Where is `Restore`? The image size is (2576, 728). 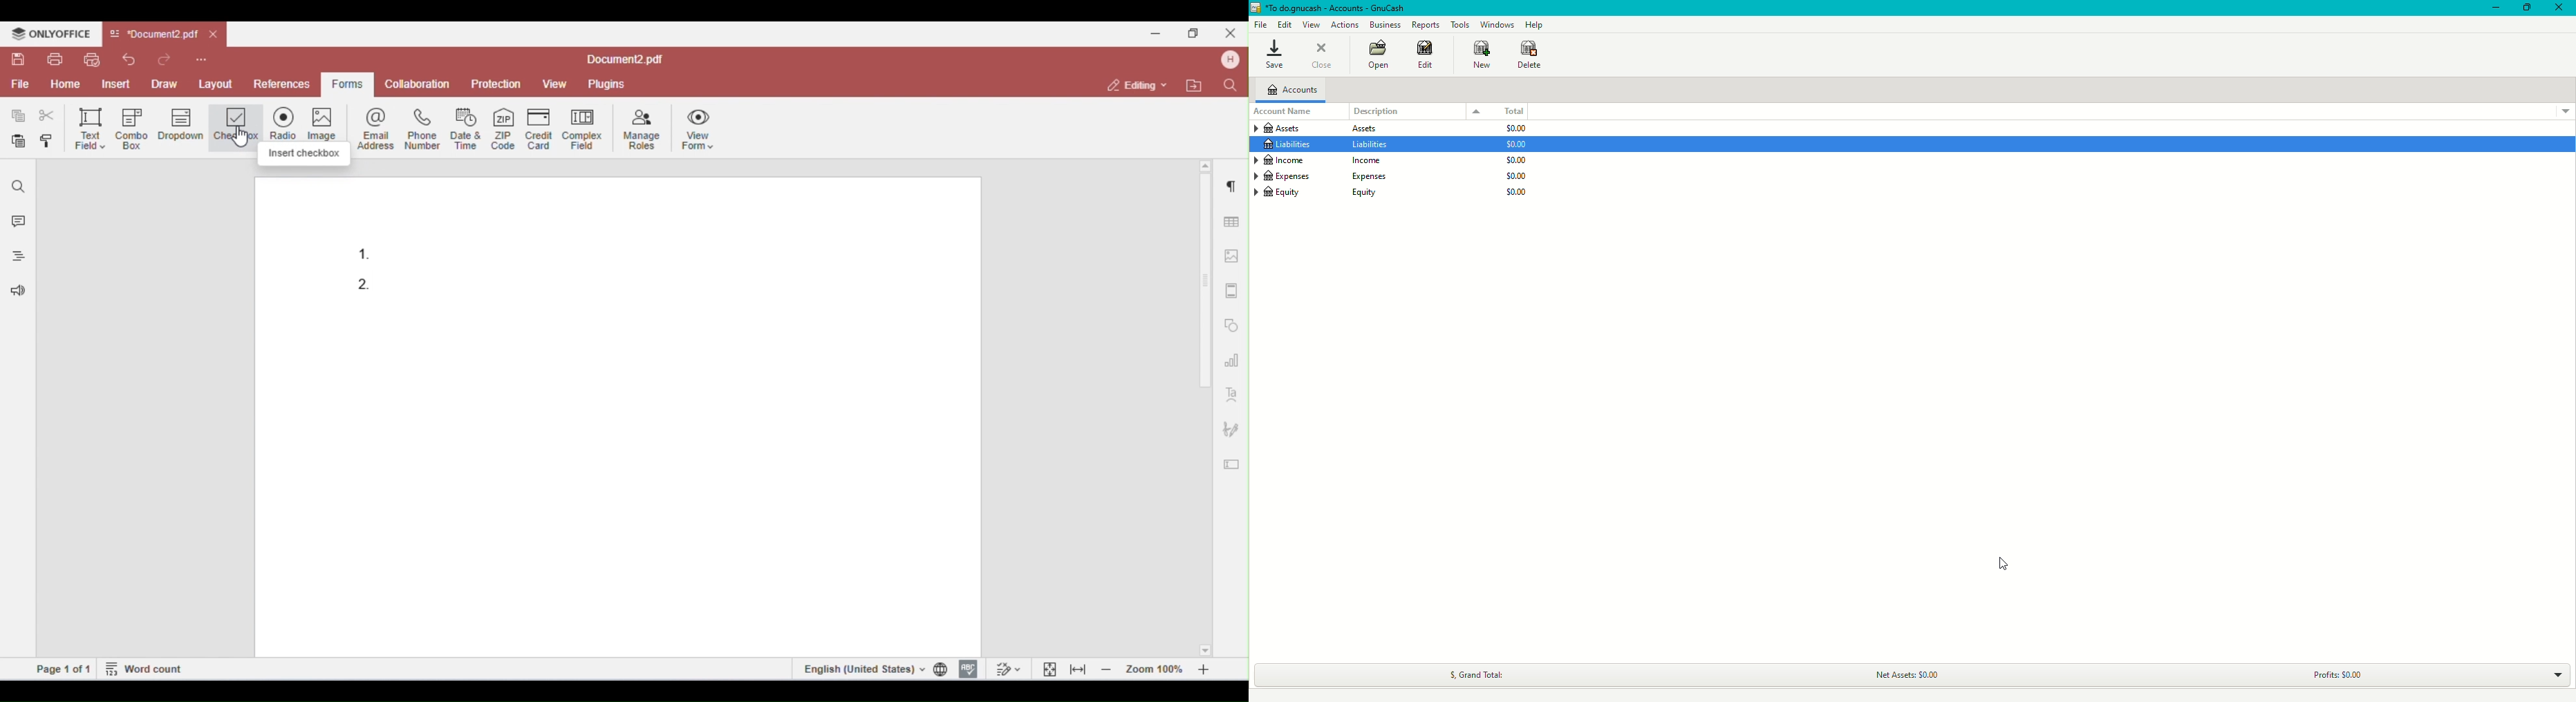 Restore is located at coordinates (2526, 8).